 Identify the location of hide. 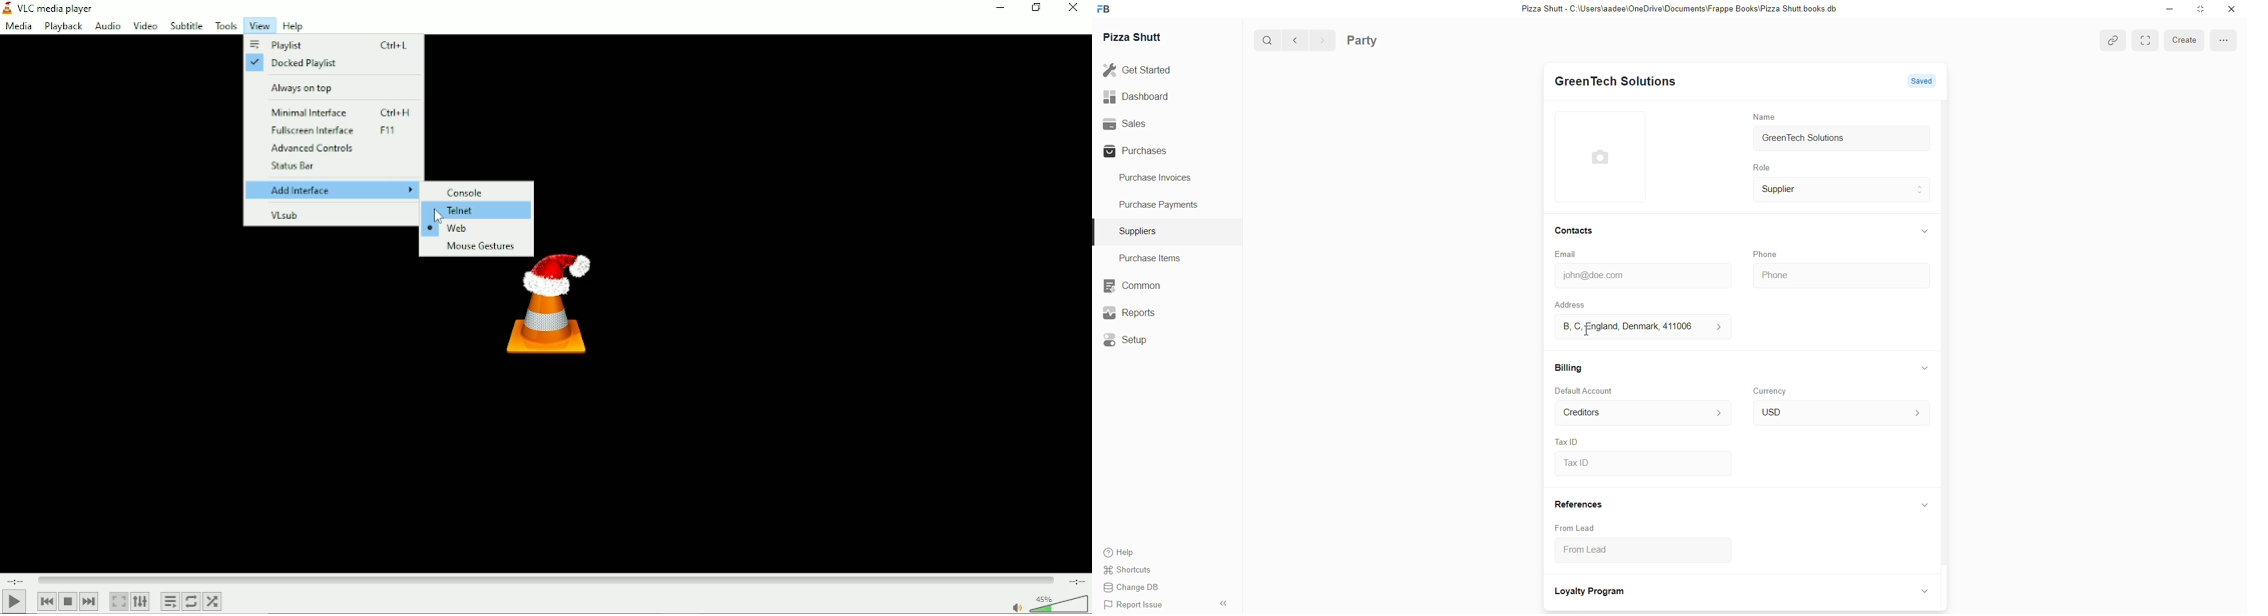
(1923, 591).